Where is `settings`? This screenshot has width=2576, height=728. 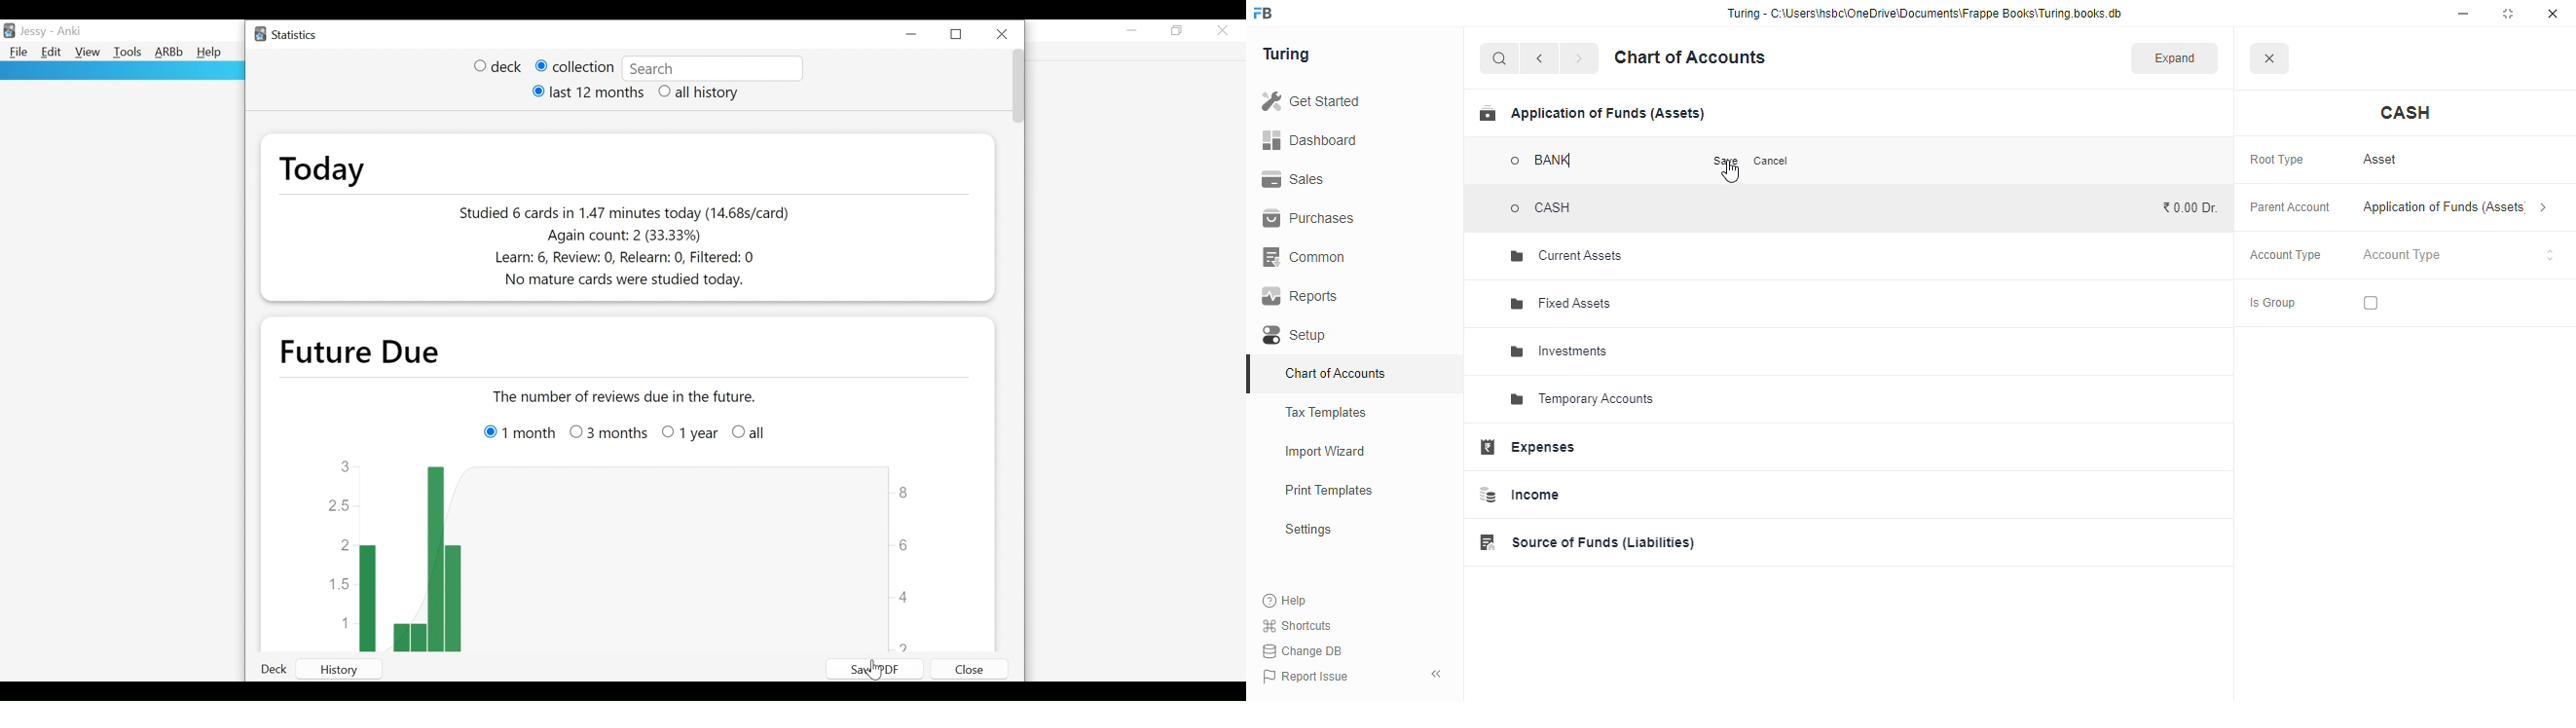 settings is located at coordinates (1307, 529).